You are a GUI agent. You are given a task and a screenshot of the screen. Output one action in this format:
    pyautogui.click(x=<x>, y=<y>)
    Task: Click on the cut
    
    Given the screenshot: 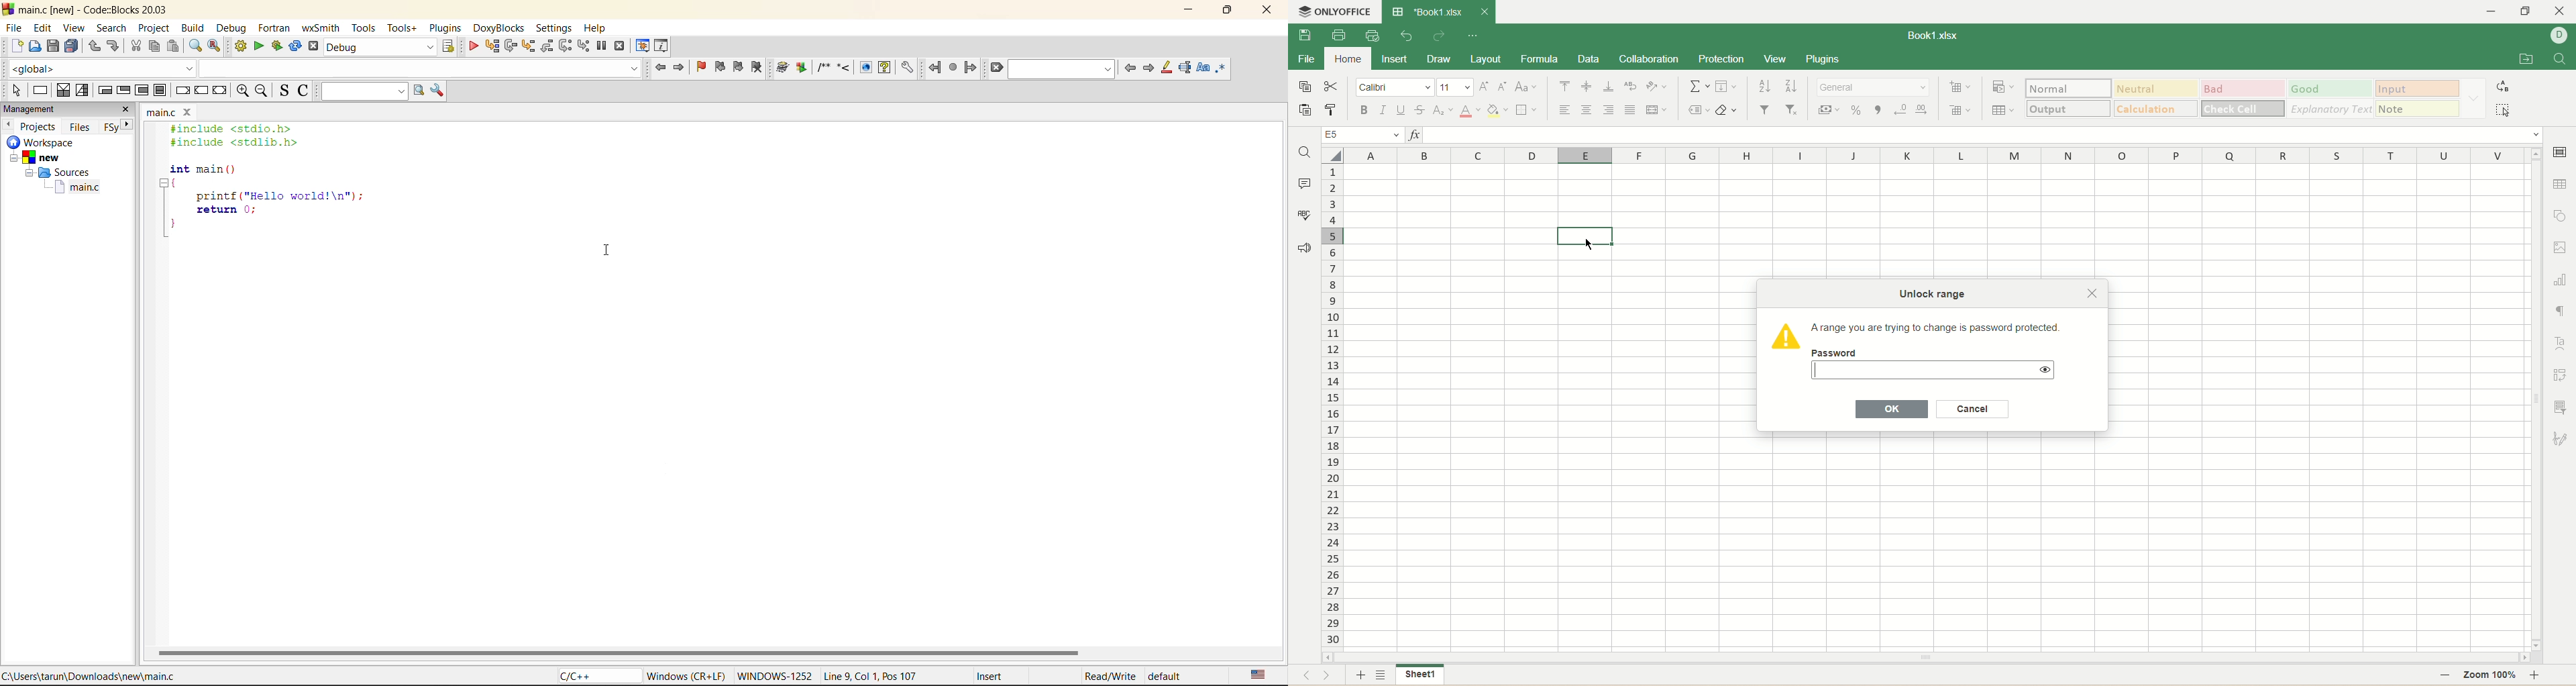 What is the action you would take?
    pyautogui.click(x=1332, y=85)
    